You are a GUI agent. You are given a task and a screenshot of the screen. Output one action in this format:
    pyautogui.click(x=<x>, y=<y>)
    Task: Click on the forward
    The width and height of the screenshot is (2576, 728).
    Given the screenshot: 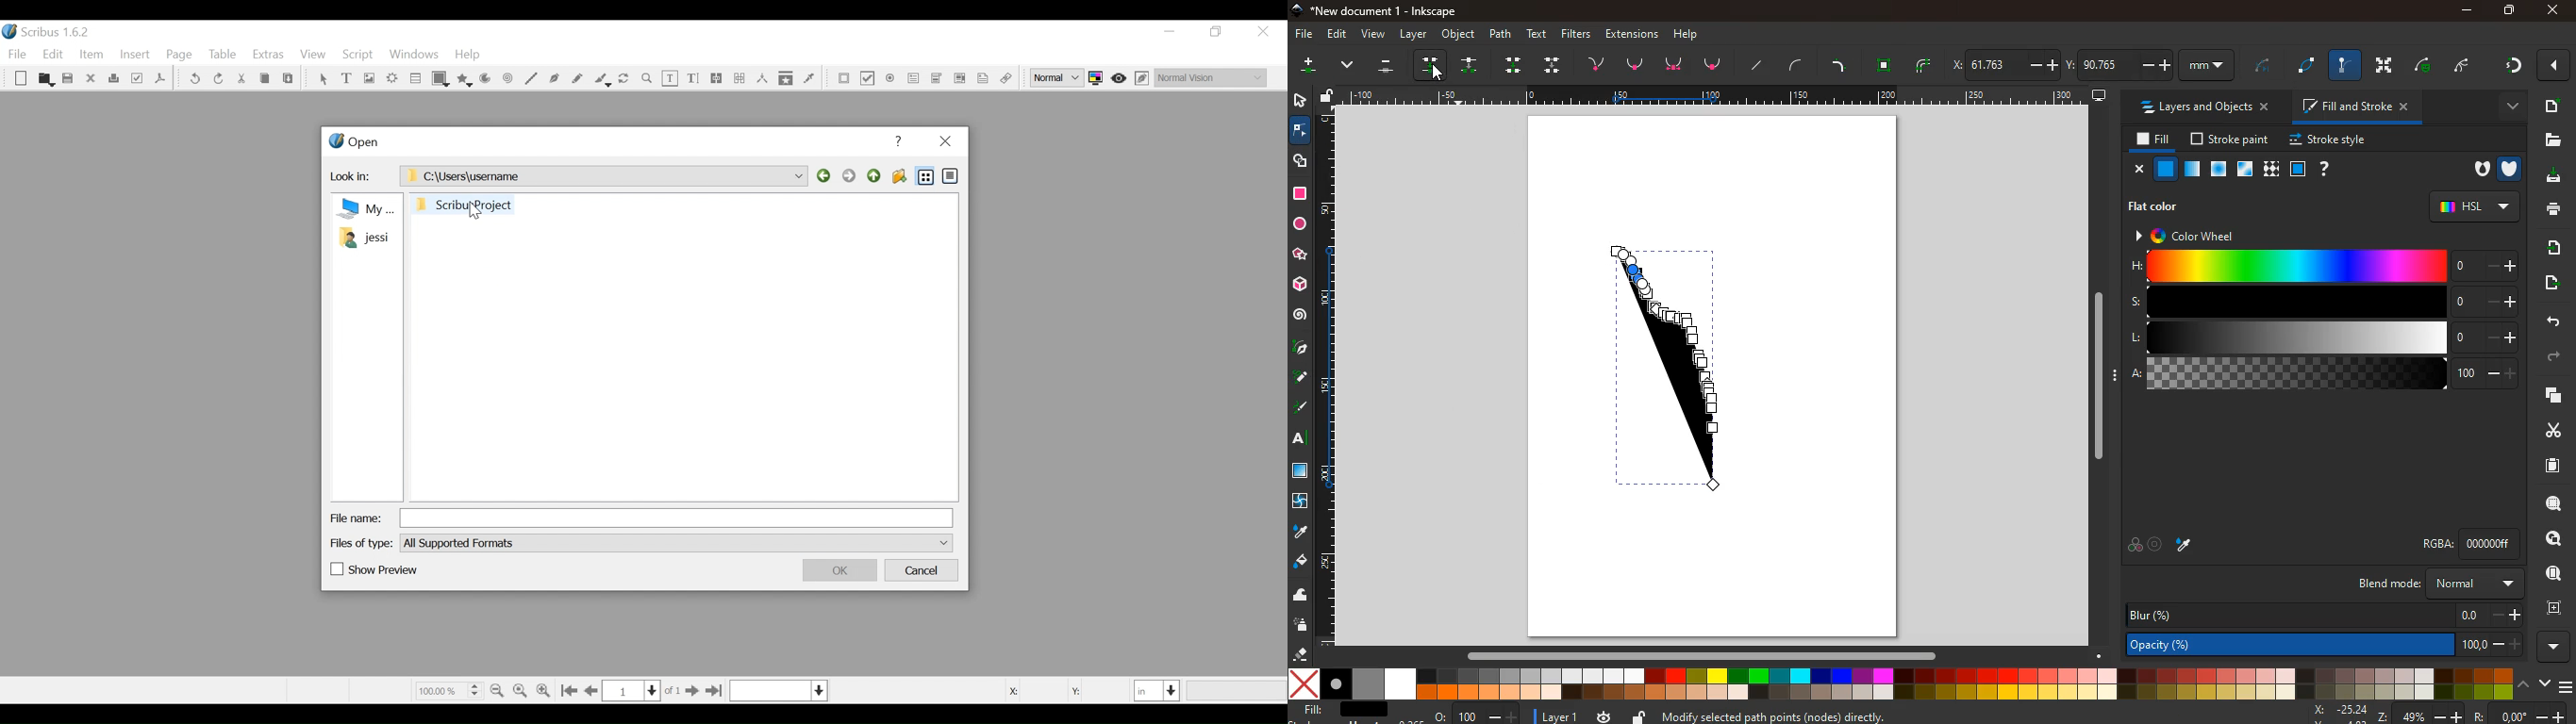 What is the action you would take?
    pyautogui.click(x=2554, y=359)
    